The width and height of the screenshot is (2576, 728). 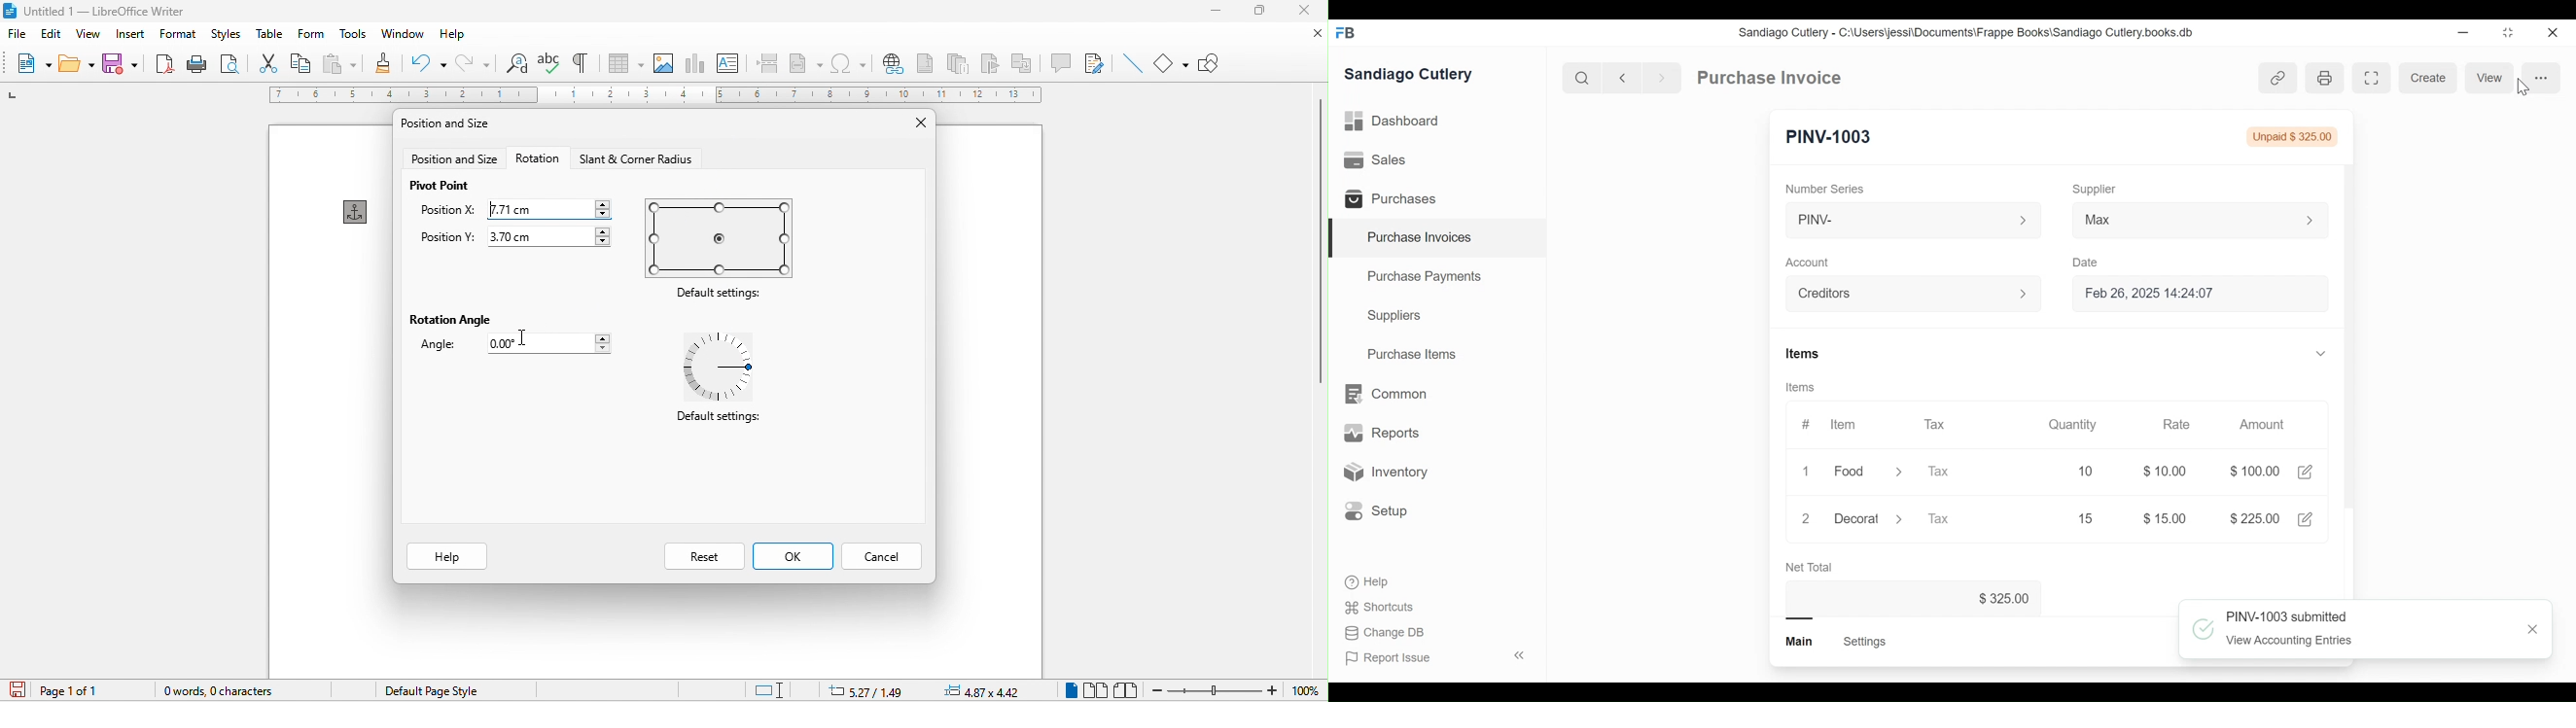 I want to click on Vertical Scroll bar, so click(x=2349, y=307).